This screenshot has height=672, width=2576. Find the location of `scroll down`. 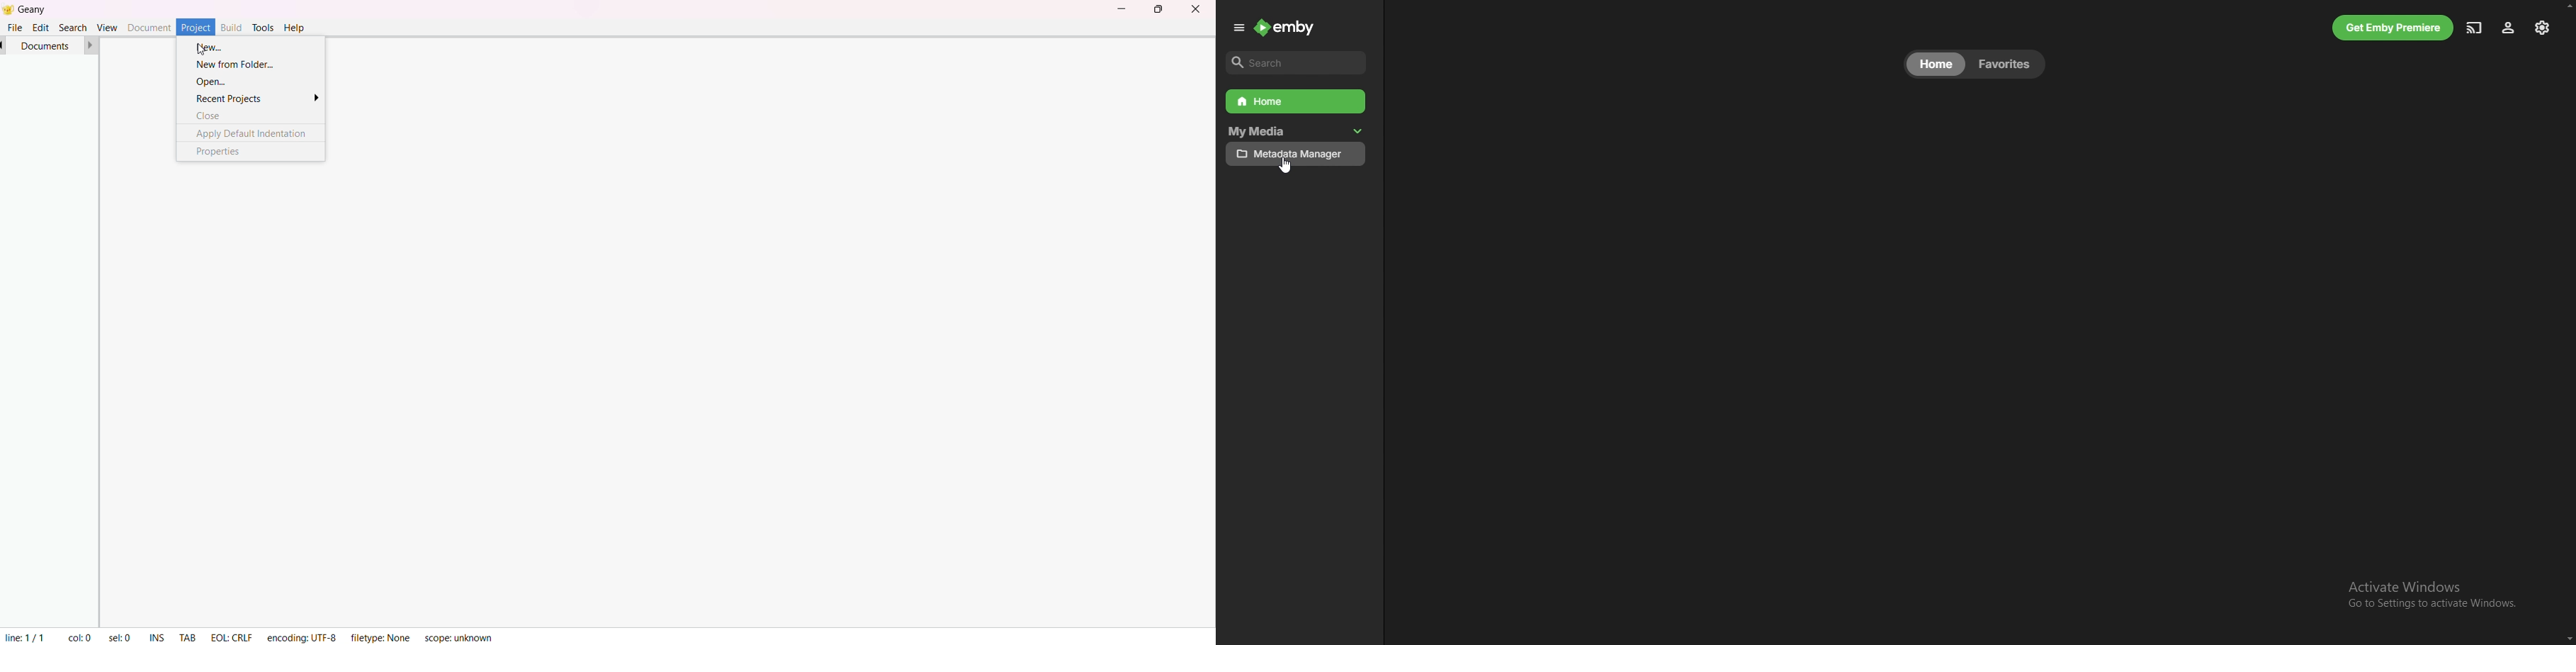

scroll down is located at coordinates (2567, 639).